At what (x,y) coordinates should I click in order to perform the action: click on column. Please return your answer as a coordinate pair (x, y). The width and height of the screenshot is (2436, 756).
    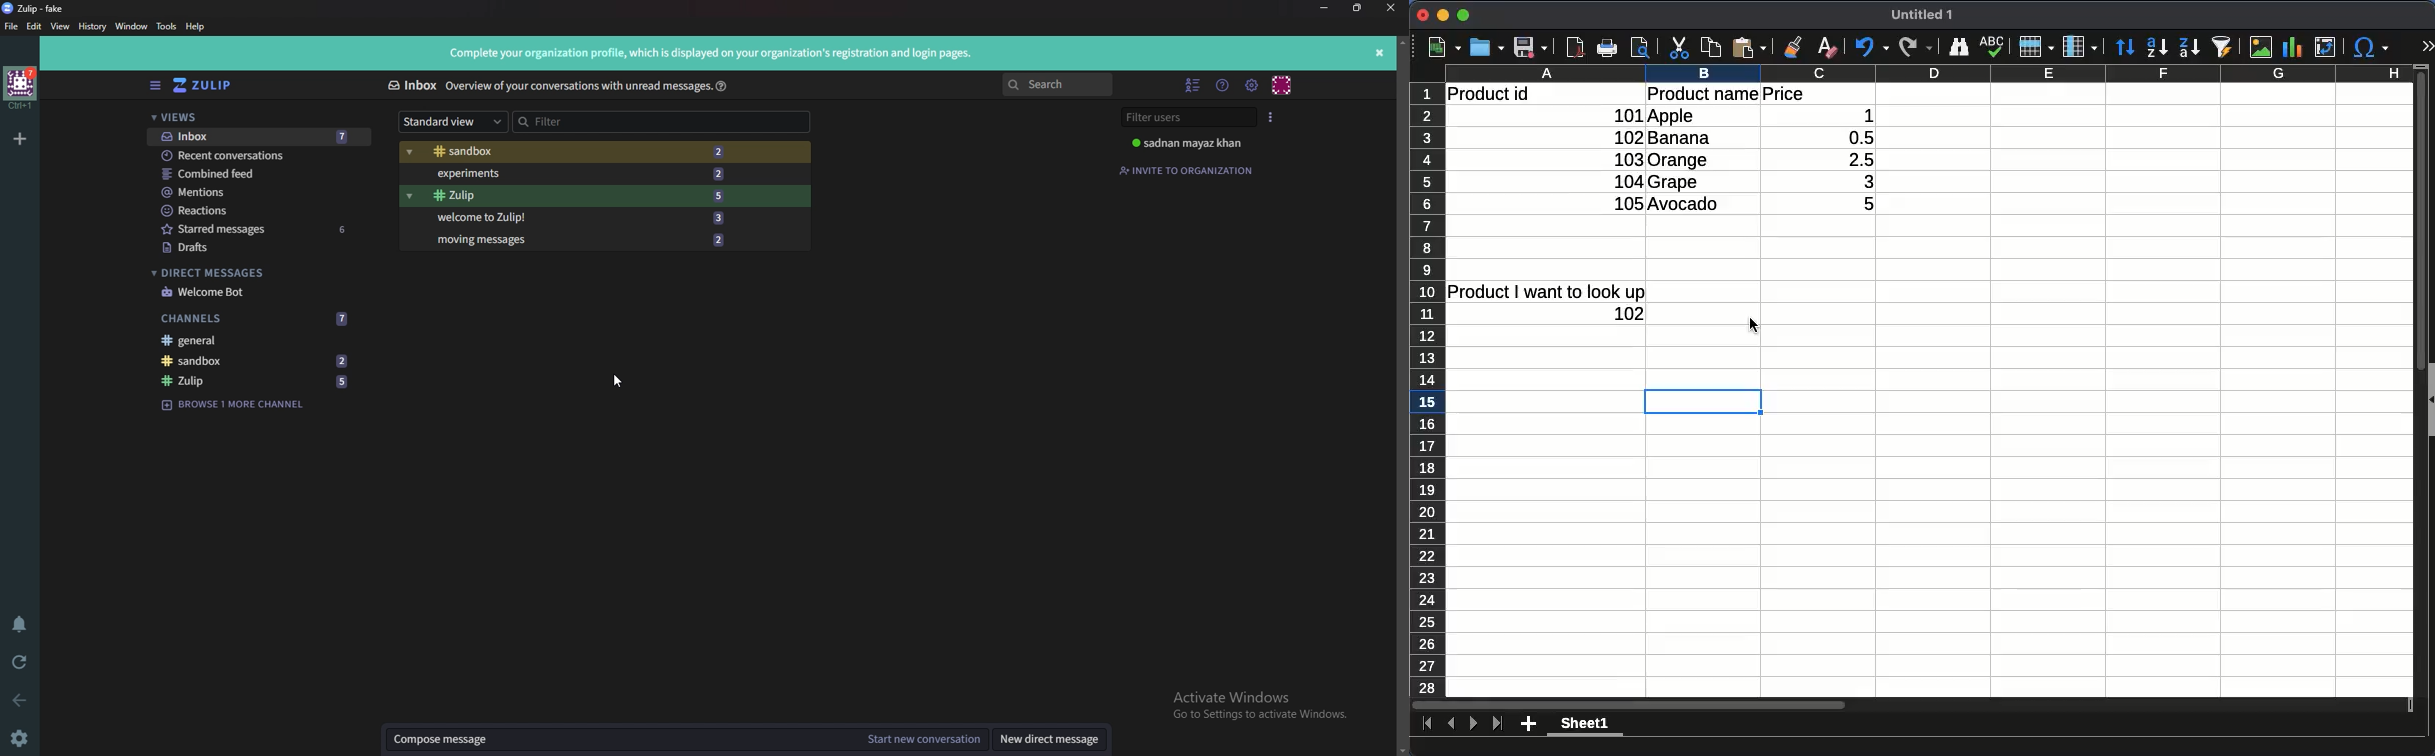
    Looking at the image, I should click on (2080, 47).